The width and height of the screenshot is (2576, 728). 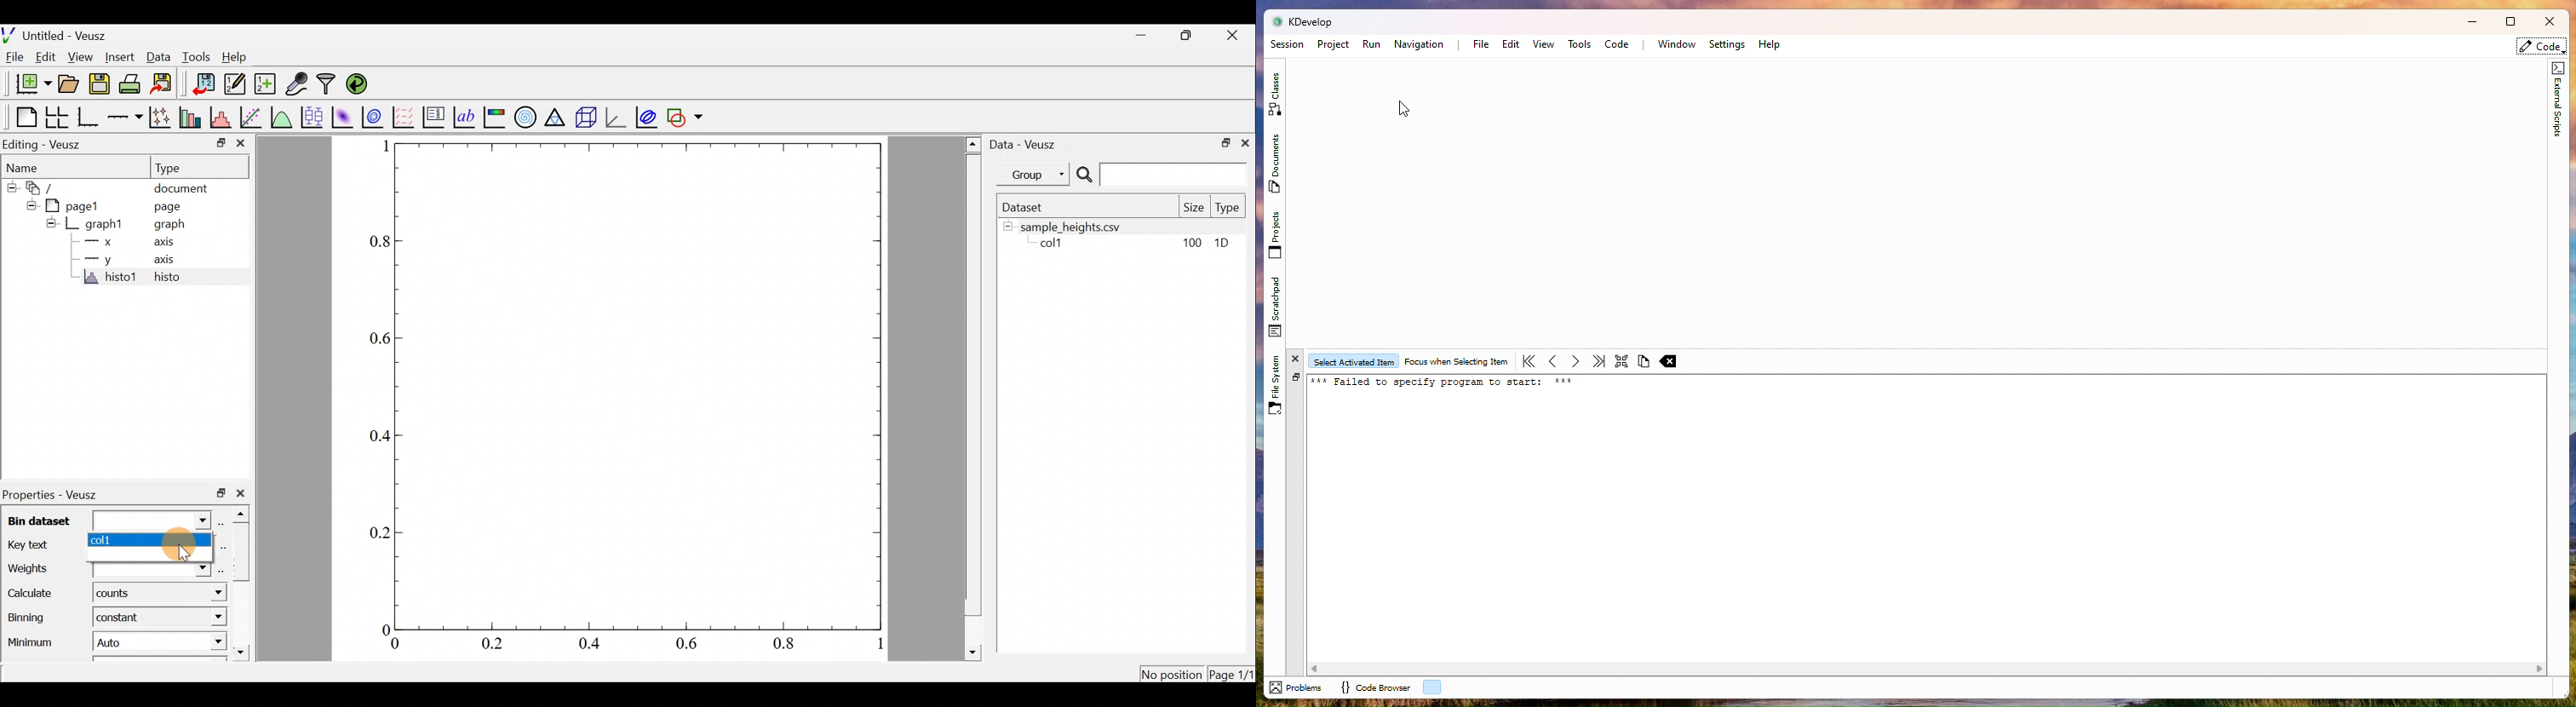 What do you see at coordinates (183, 189) in the screenshot?
I see `document` at bounding box center [183, 189].